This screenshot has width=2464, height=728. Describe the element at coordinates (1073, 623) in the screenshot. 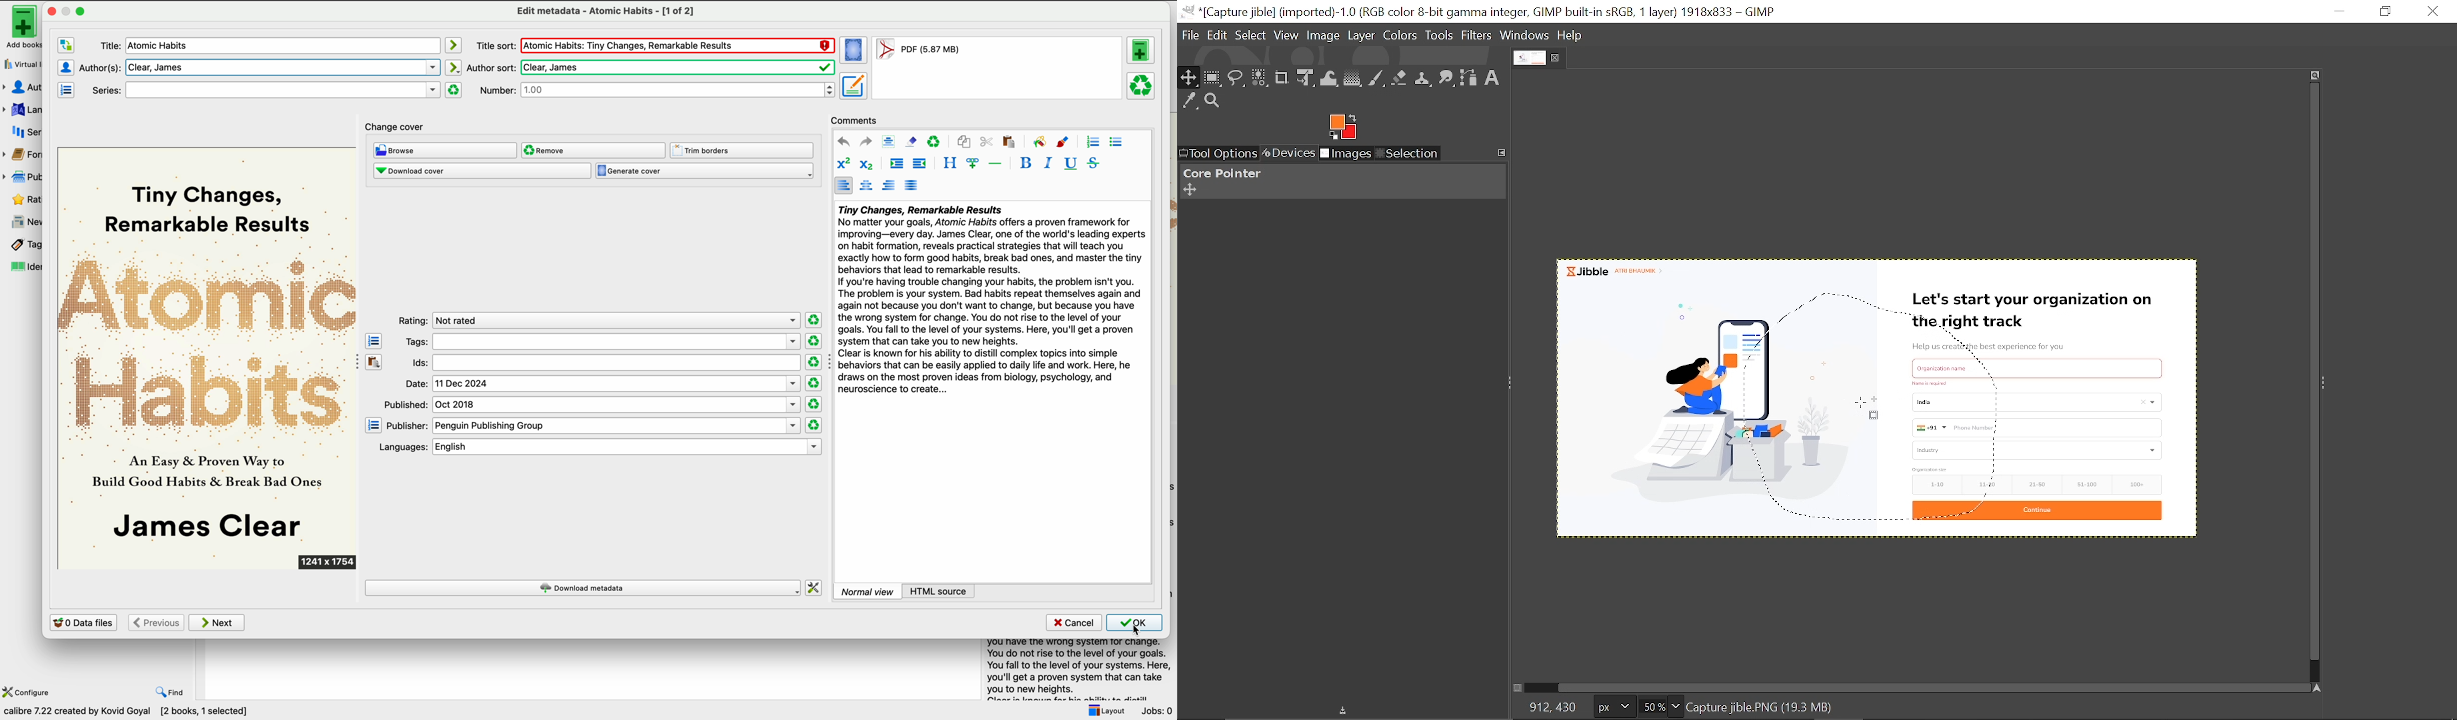

I see `cancel button` at that location.